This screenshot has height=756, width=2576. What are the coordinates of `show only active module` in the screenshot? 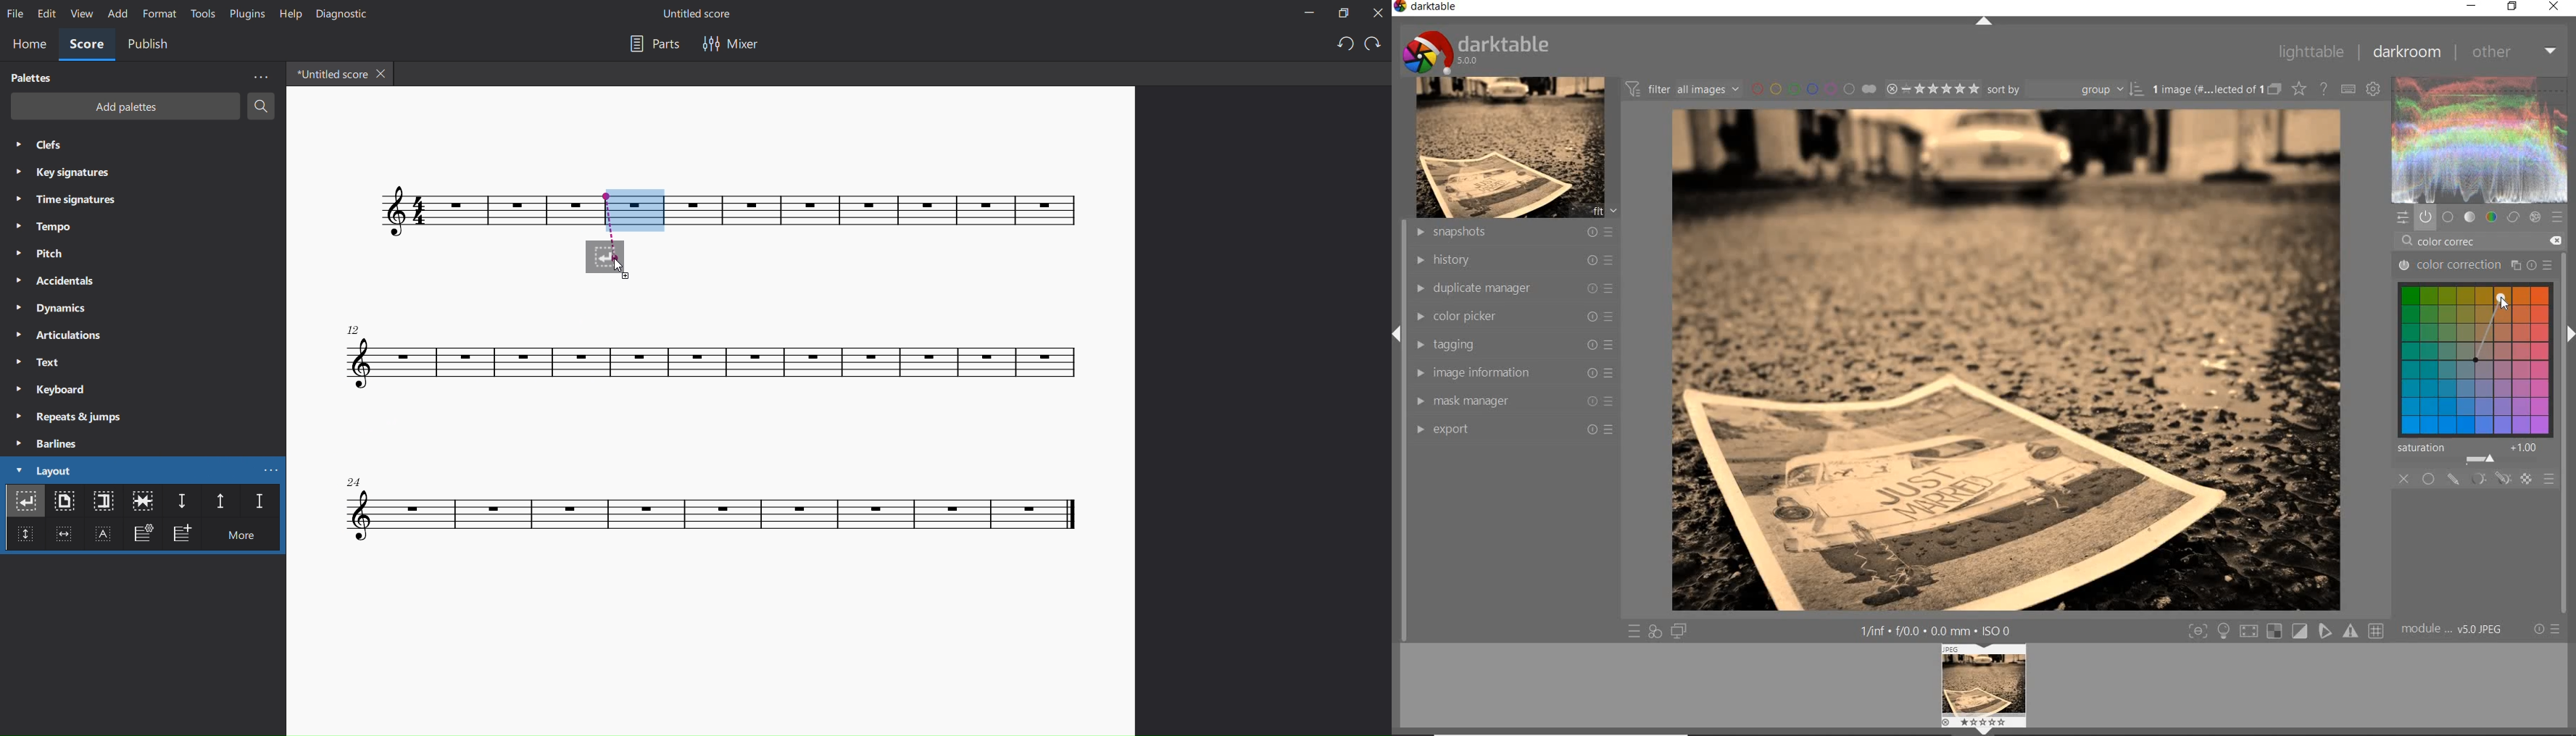 It's located at (2426, 218).